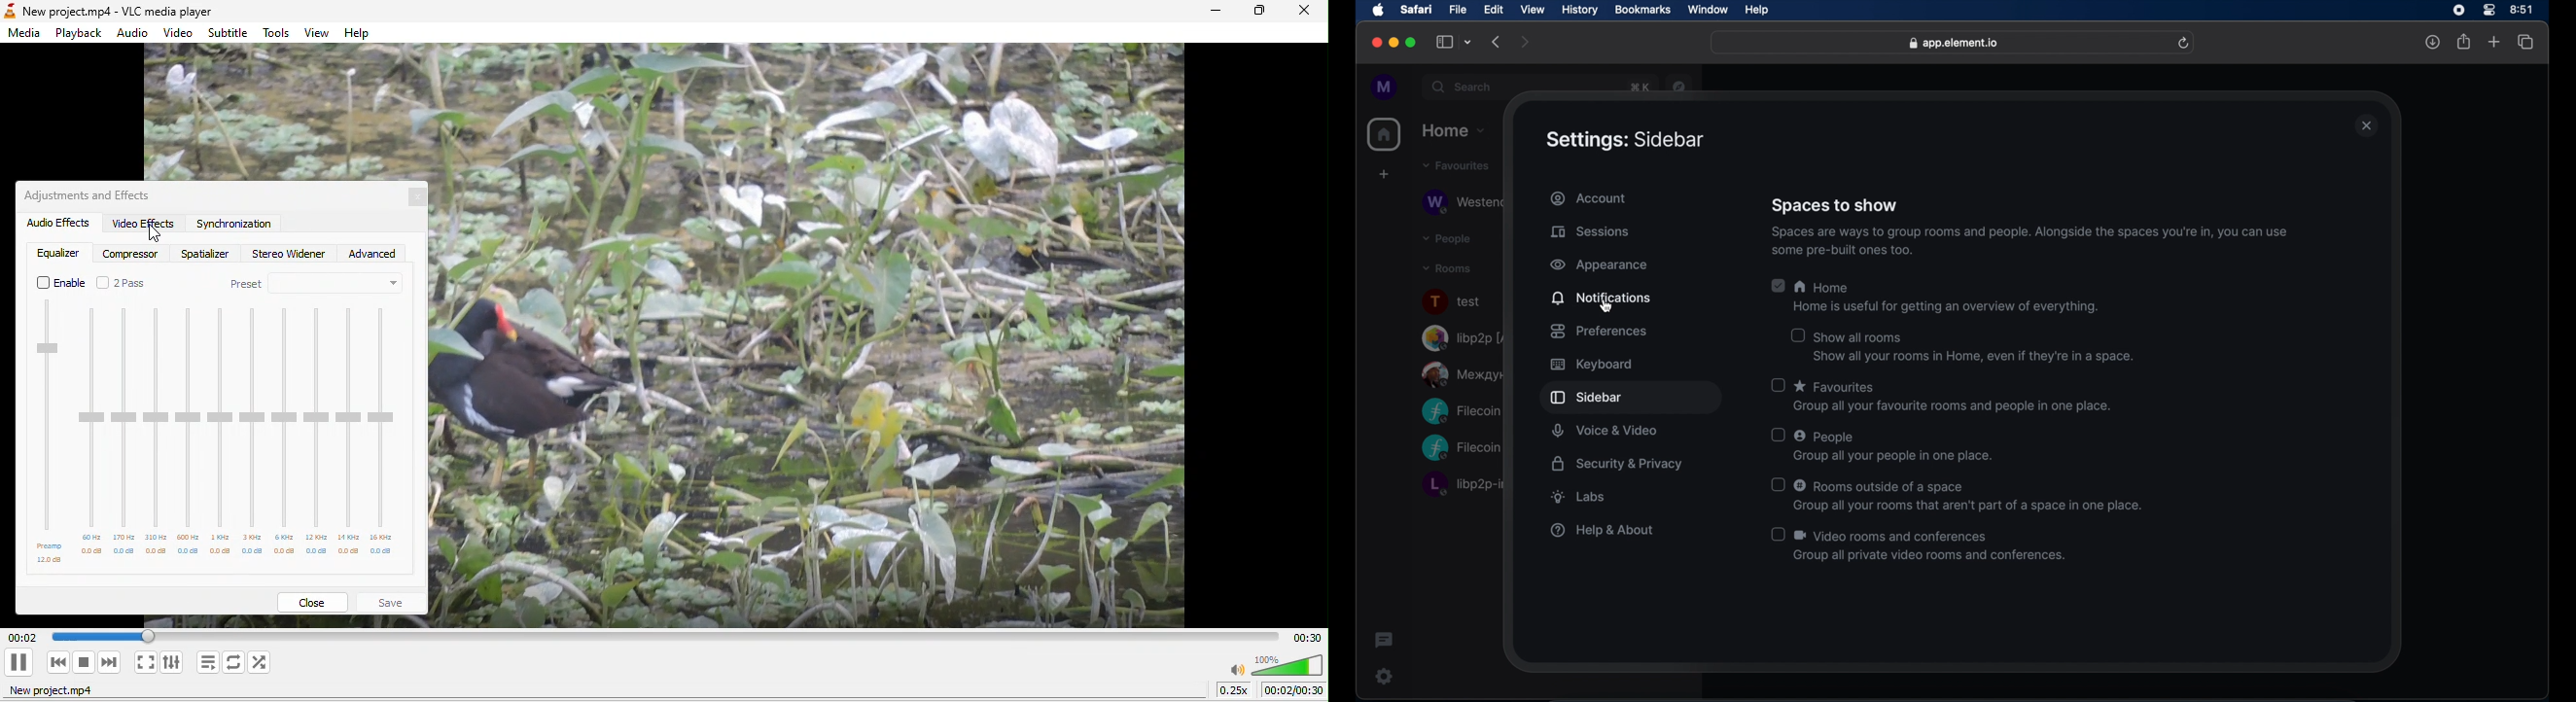  What do you see at coordinates (124, 283) in the screenshot?
I see `2 pass` at bounding box center [124, 283].